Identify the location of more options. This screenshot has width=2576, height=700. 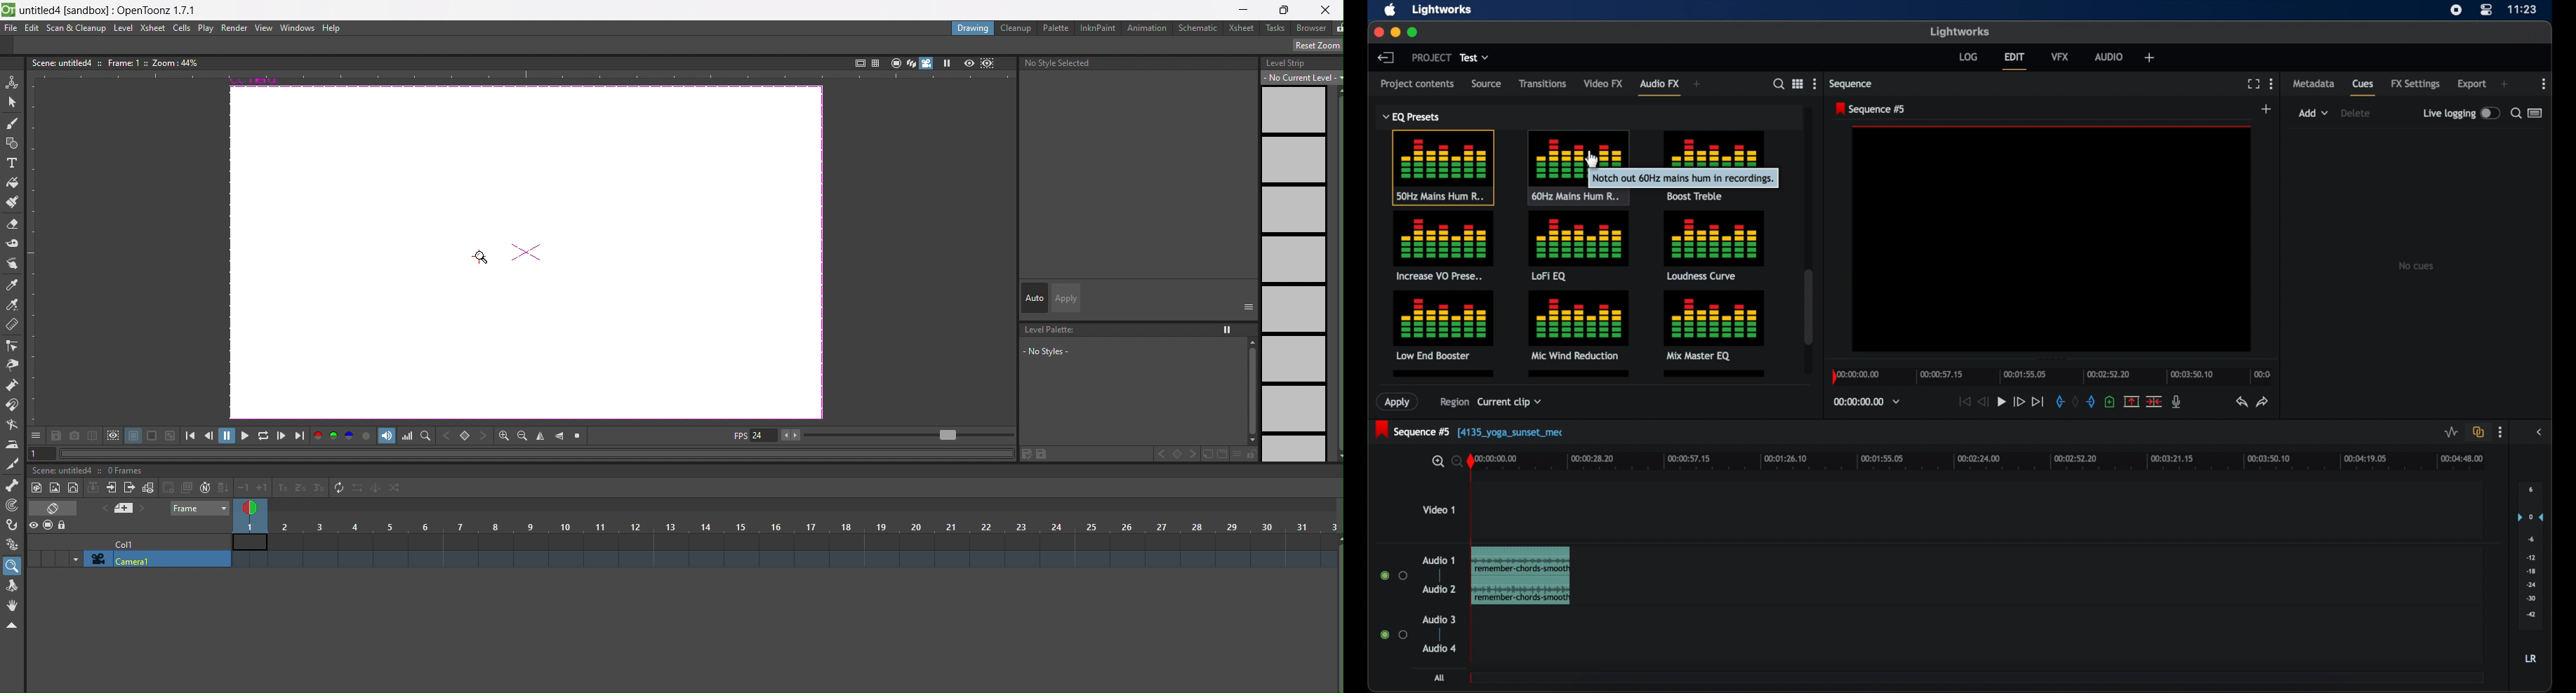
(2501, 432).